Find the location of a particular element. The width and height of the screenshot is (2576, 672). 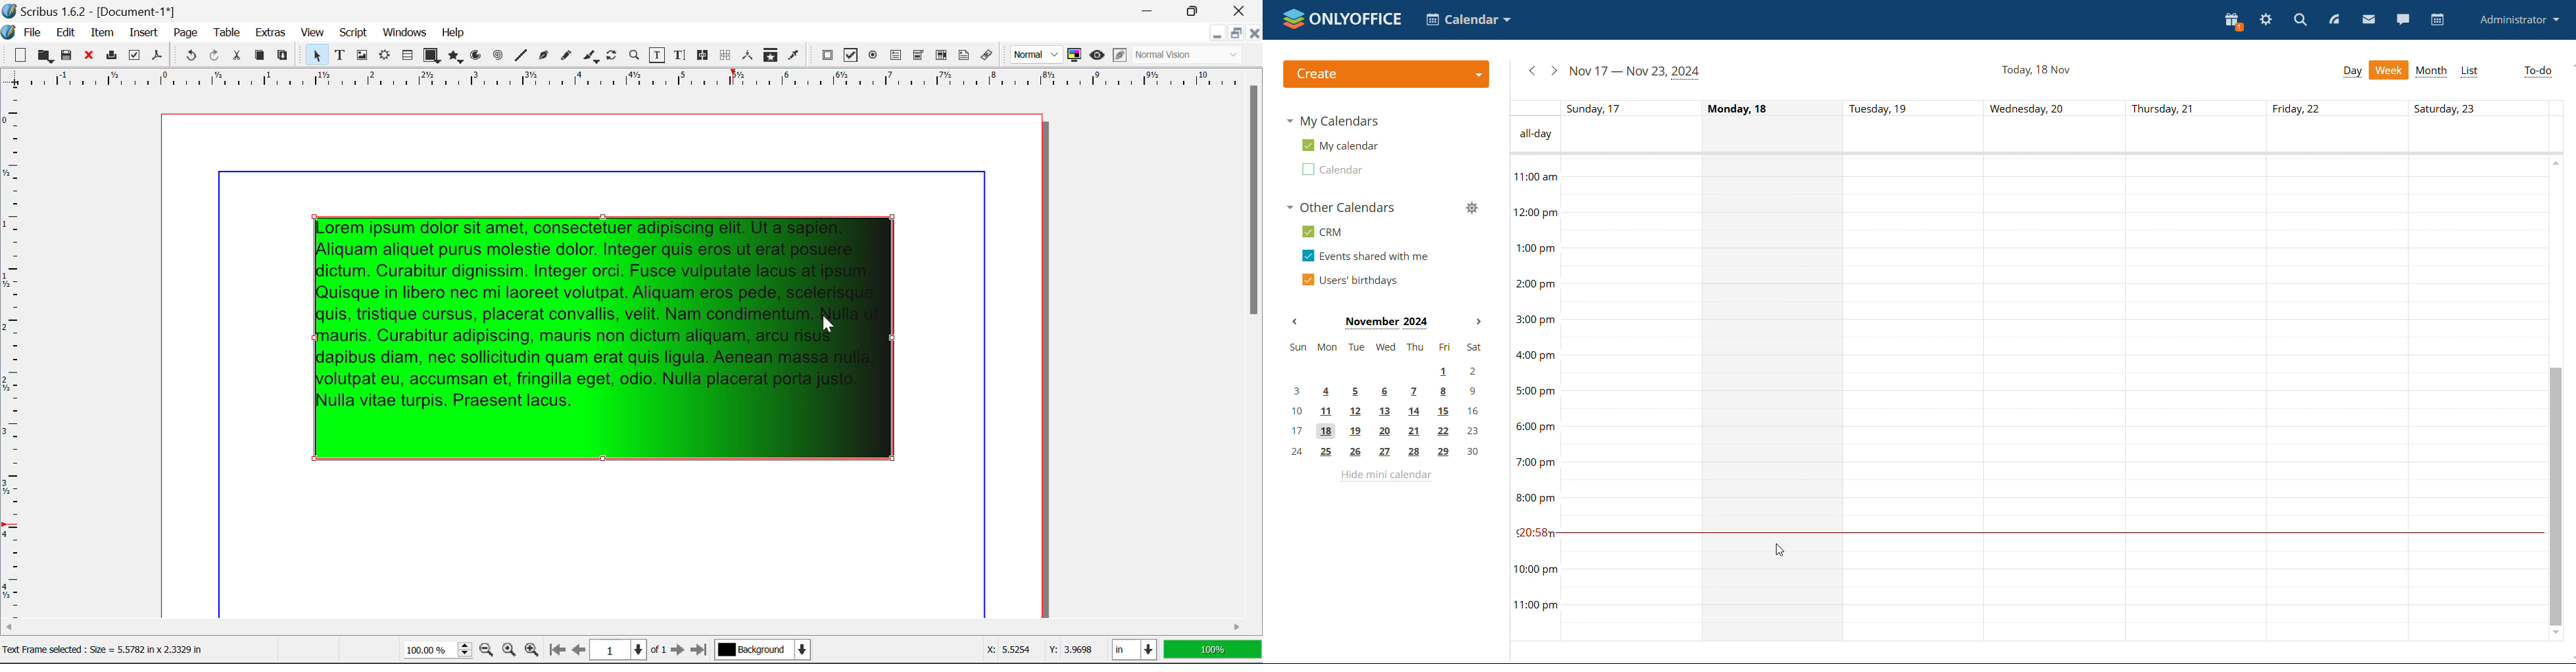

create is located at coordinates (1387, 75).